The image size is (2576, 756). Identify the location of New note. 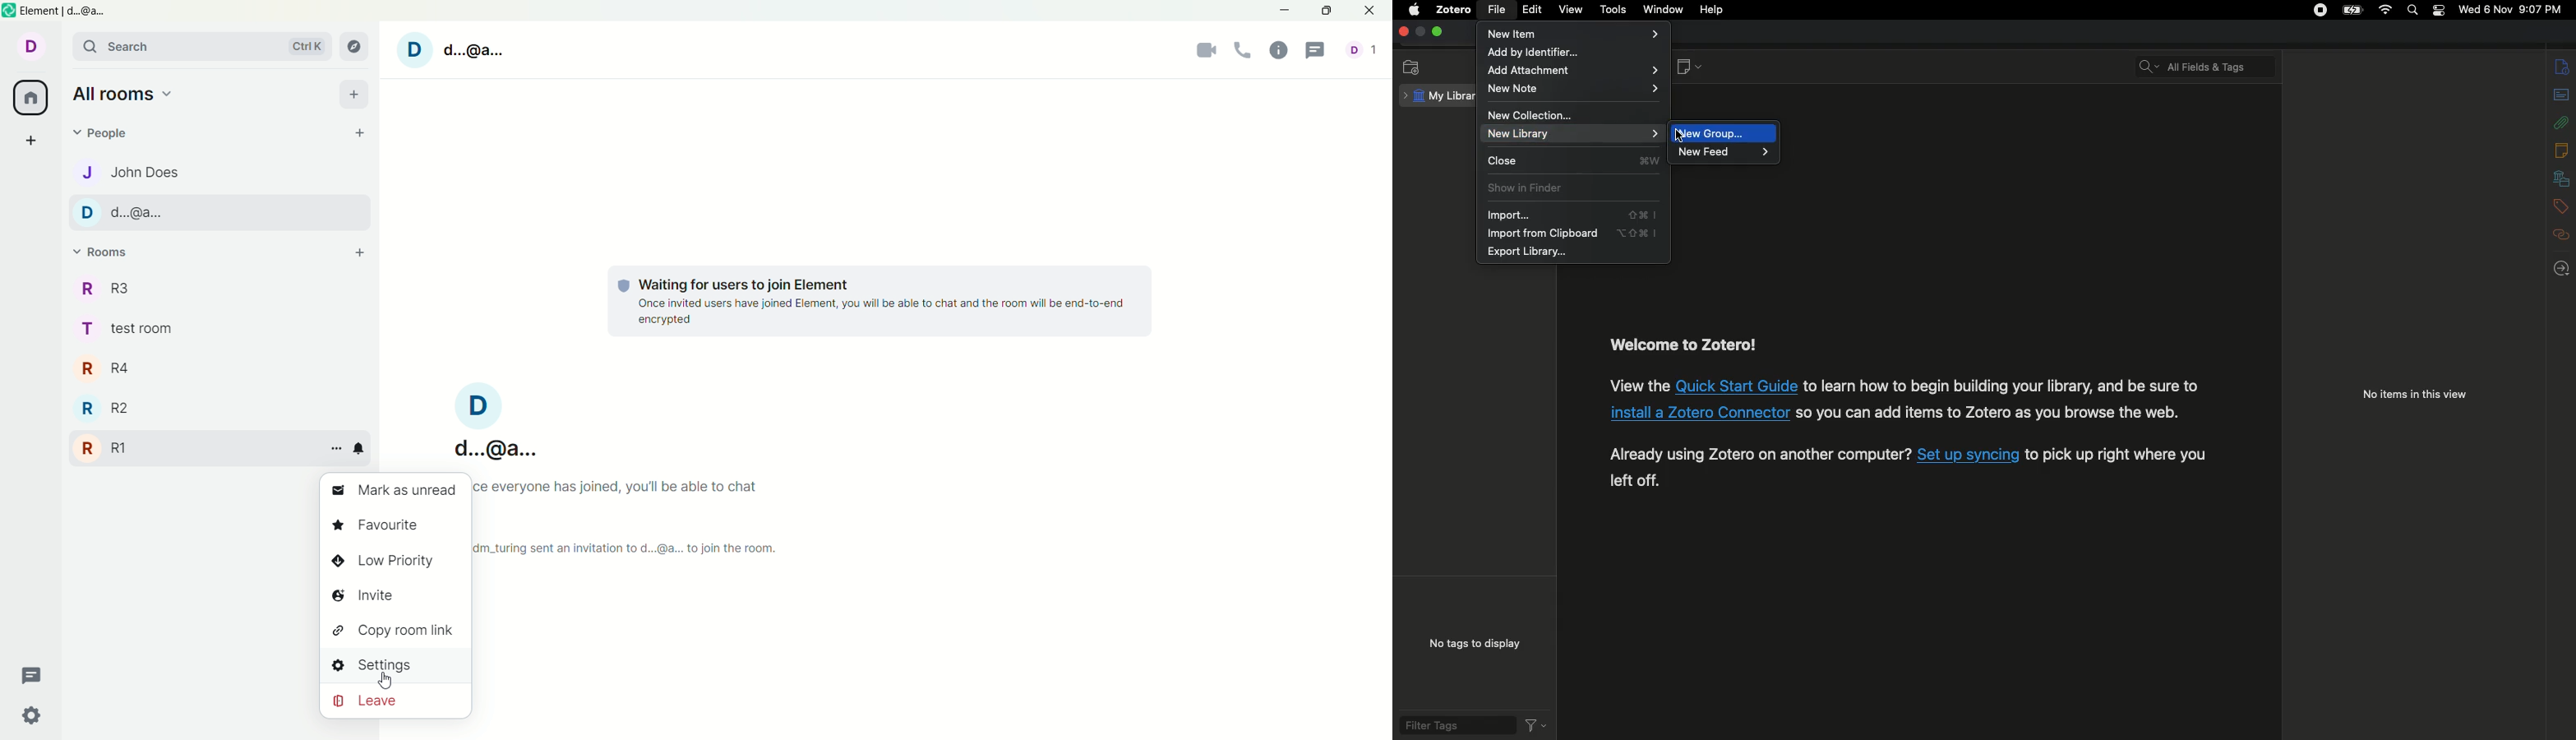
(1575, 90).